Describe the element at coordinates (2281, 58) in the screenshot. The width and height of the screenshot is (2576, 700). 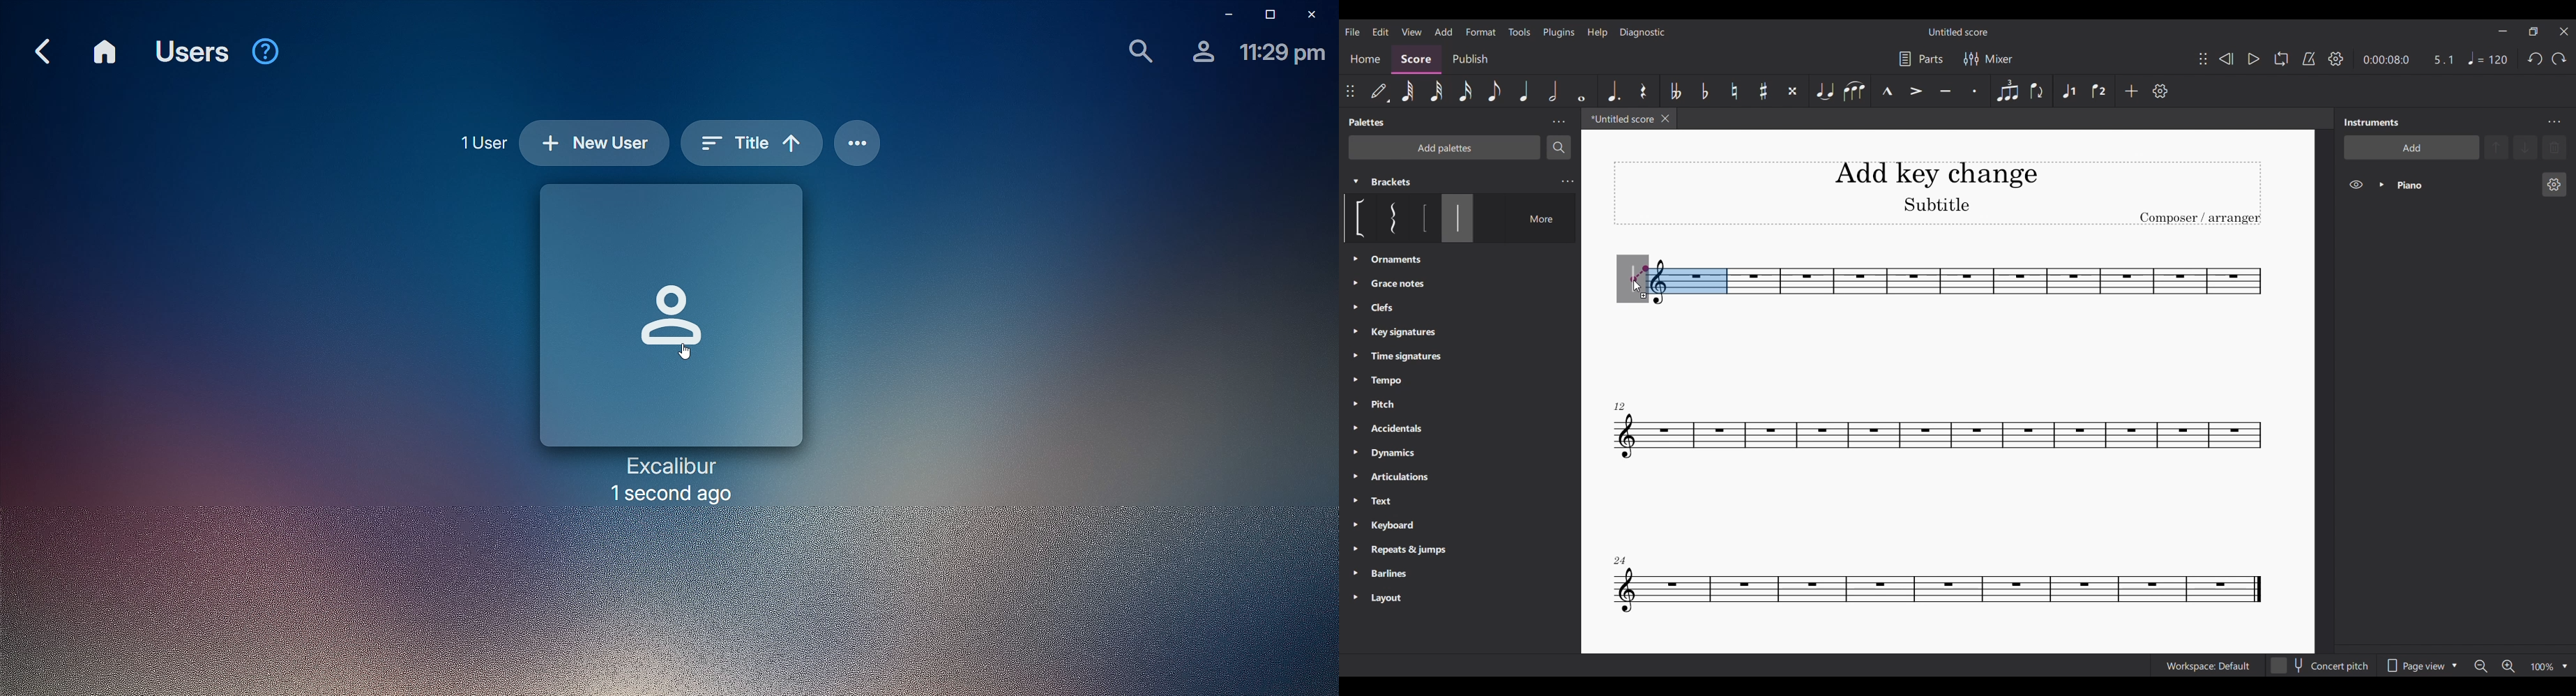
I see `Loop playback` at that location.